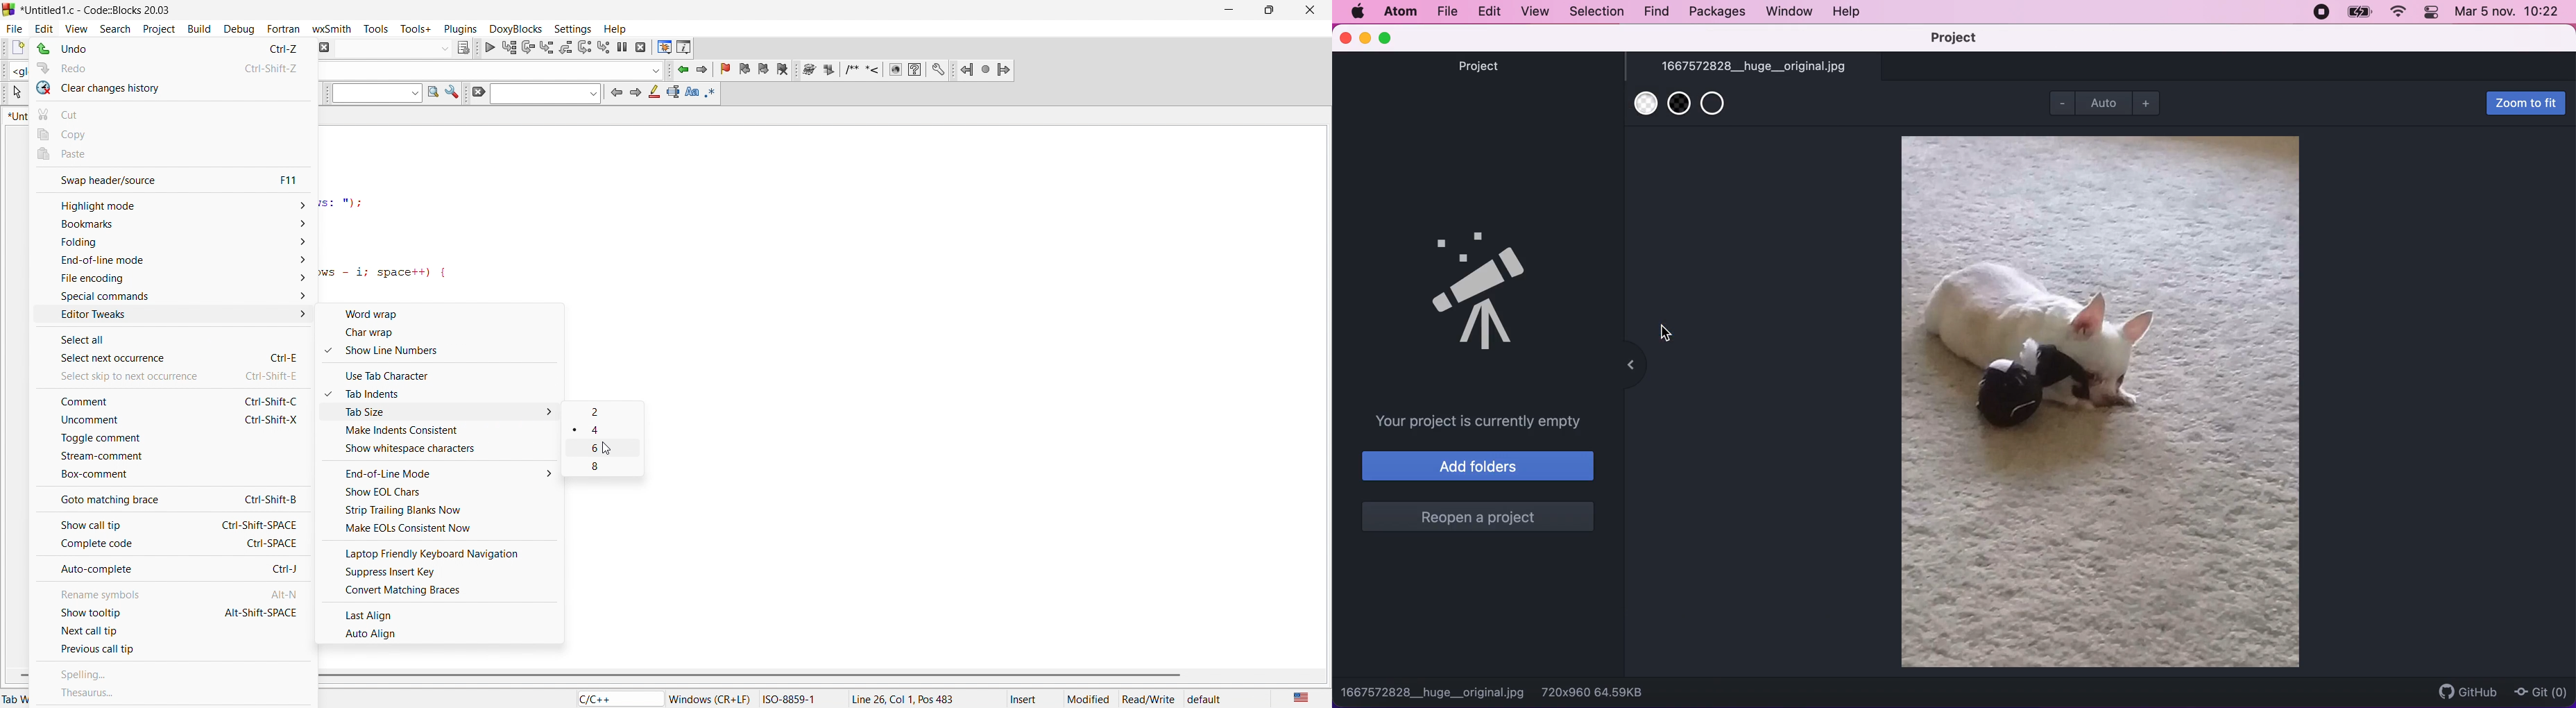 Image resolution: width=2576 pixels, height=728 pixels. Describe the element at coordinates (123, 49) in the screenshot. I see `undo` at that location.